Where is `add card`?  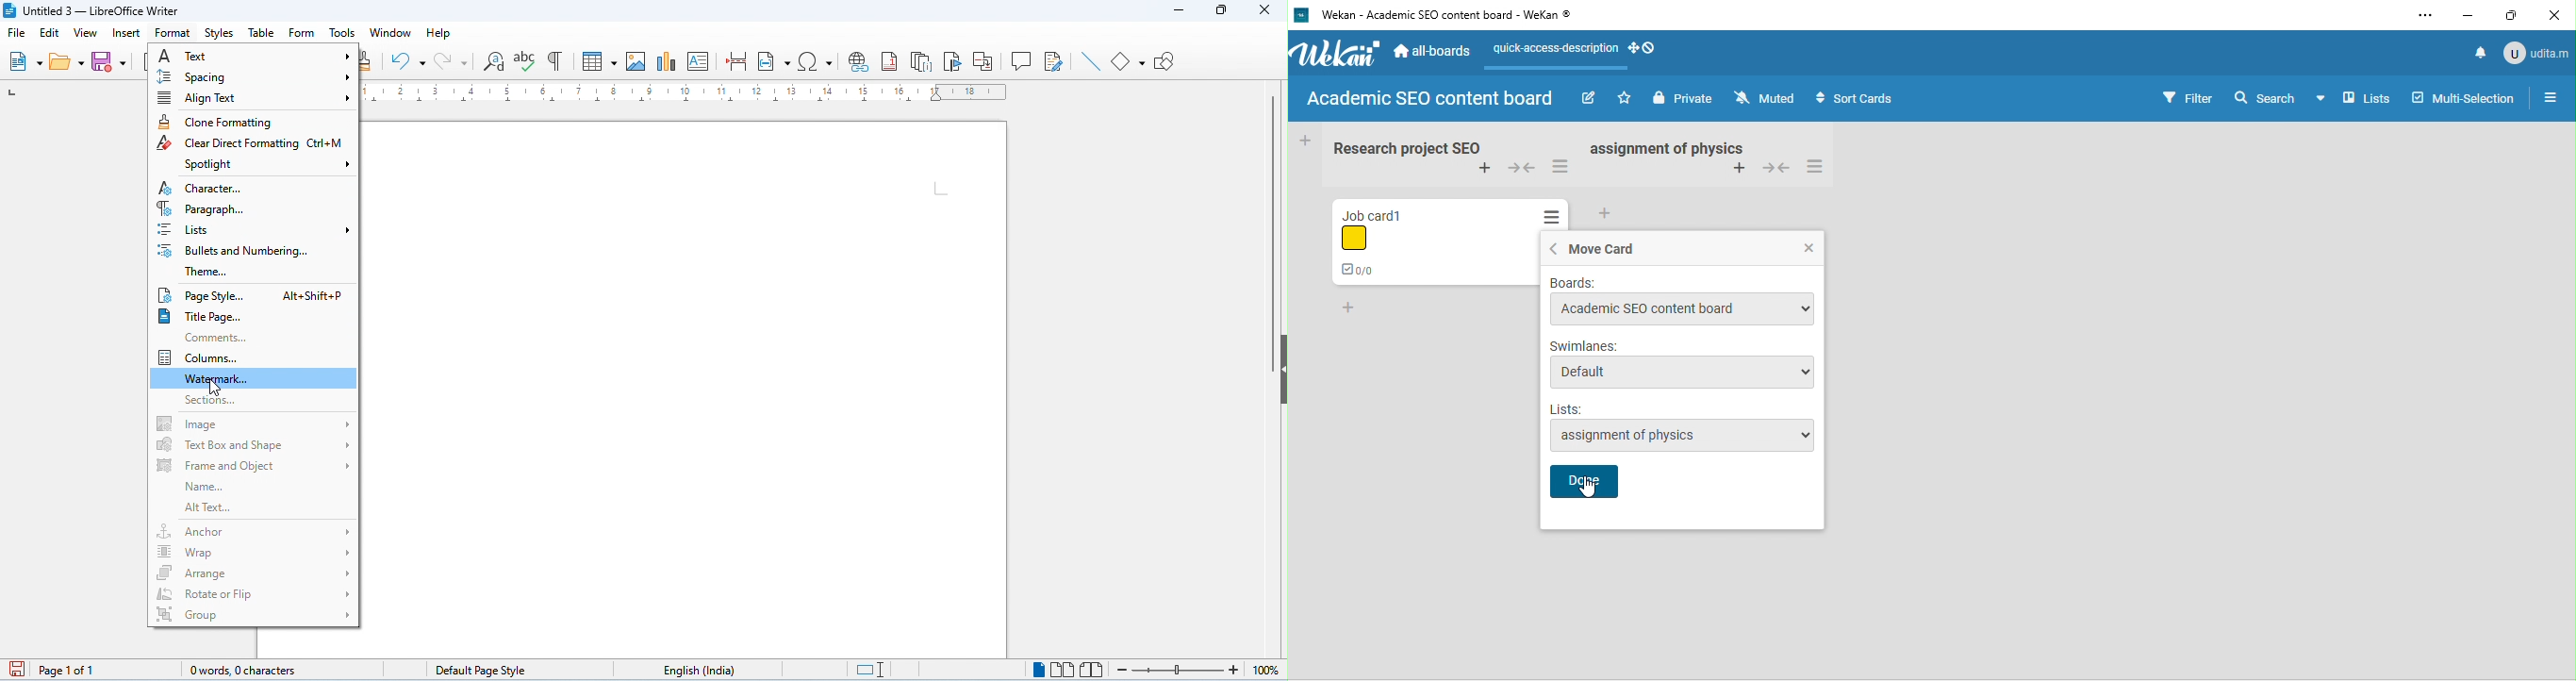
add card is located at coordinates (1606, 213).